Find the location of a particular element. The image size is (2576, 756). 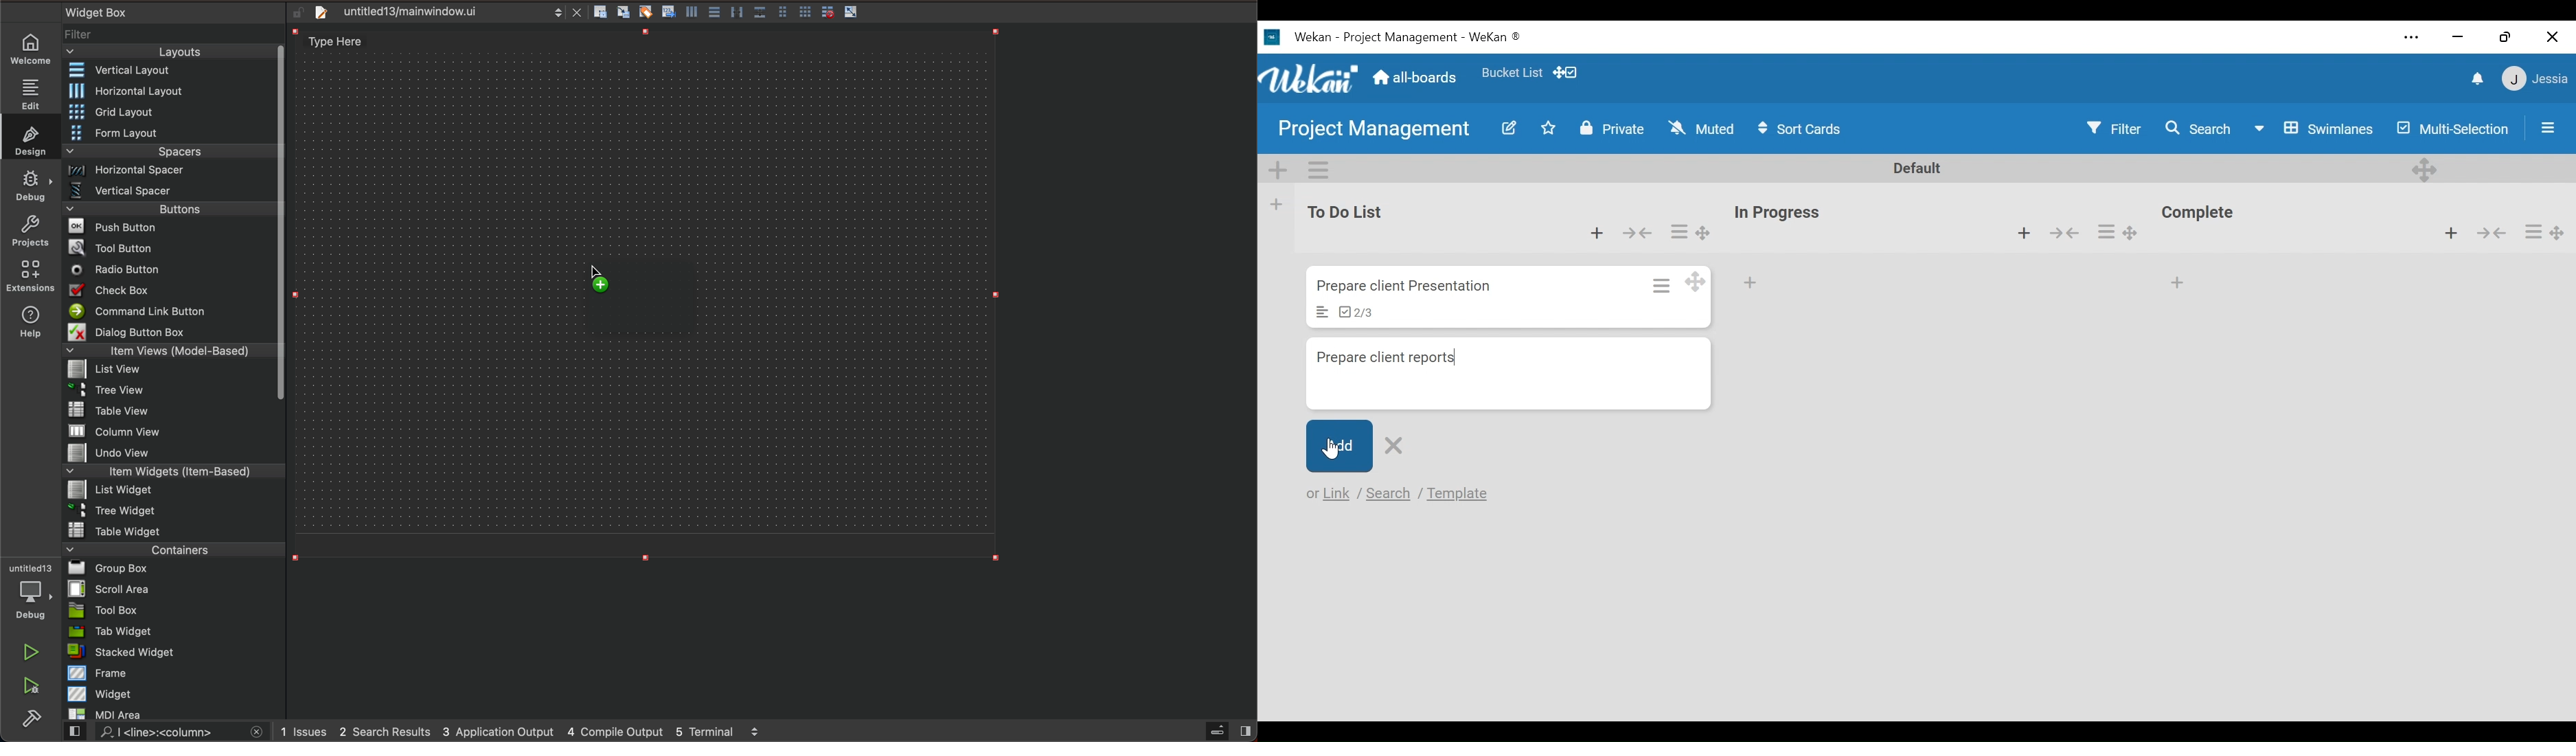

checkbox is located at coordinates (173, 291).